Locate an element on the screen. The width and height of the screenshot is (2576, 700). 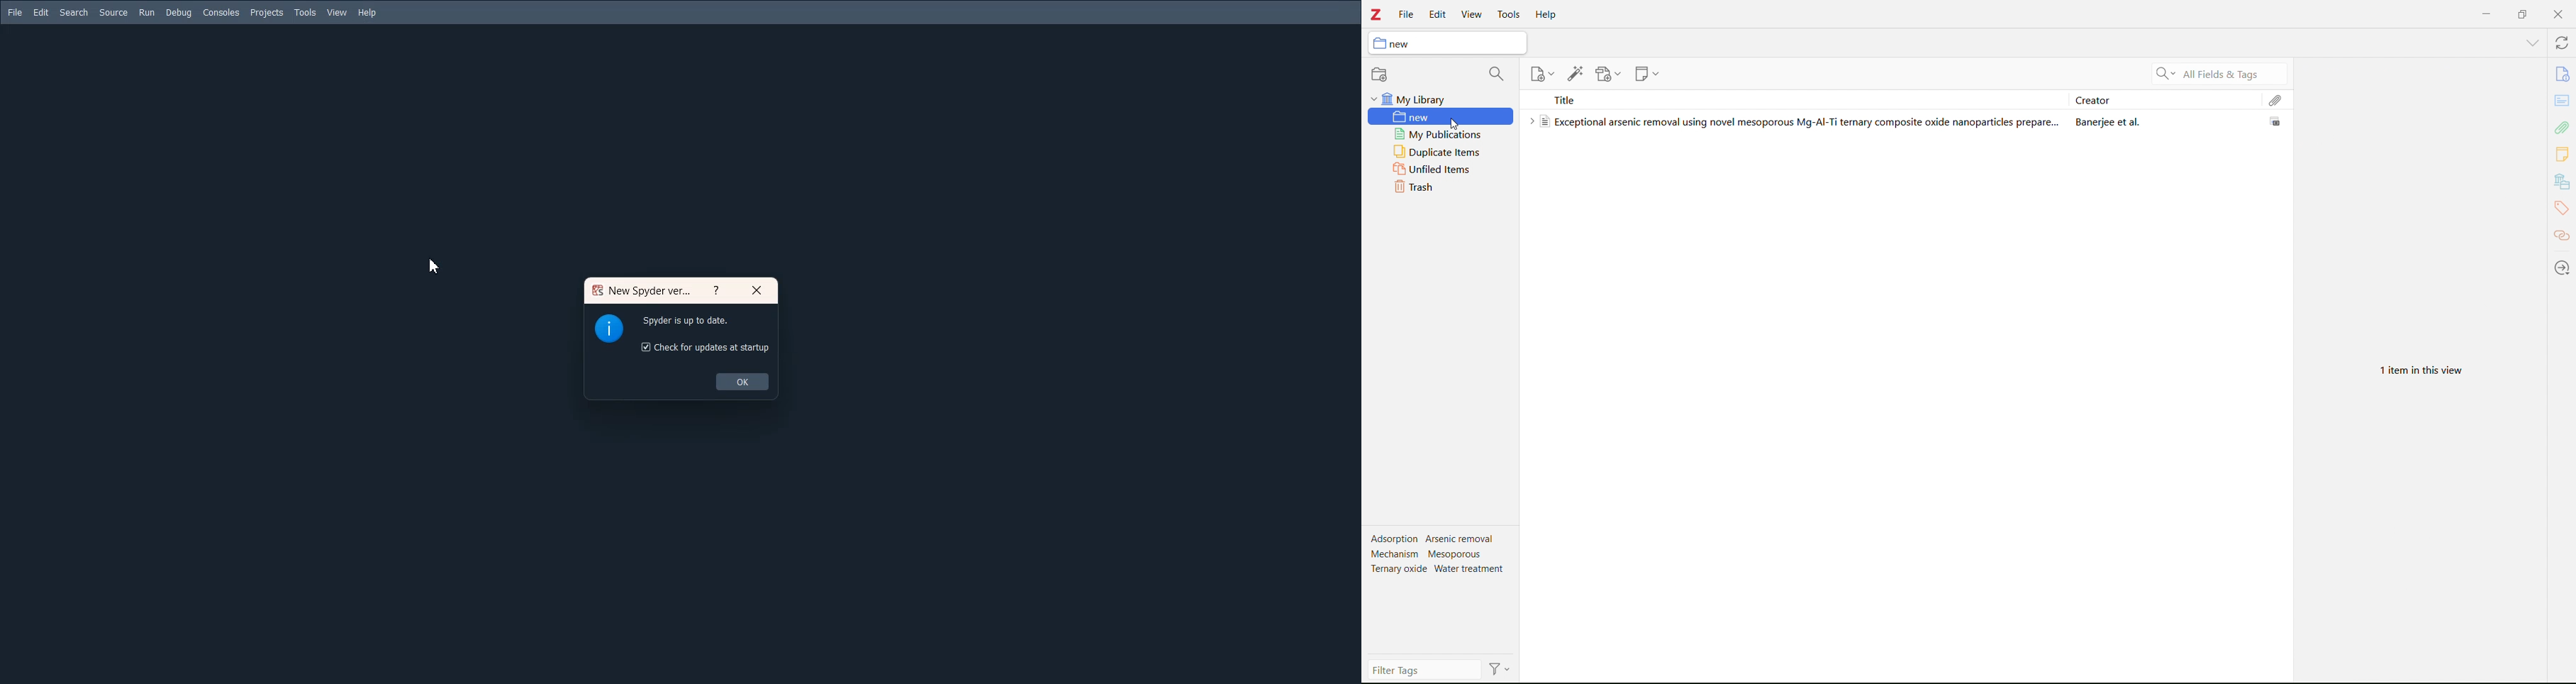
Mechanism Mesoporous is located at coordinates (1430, 554).